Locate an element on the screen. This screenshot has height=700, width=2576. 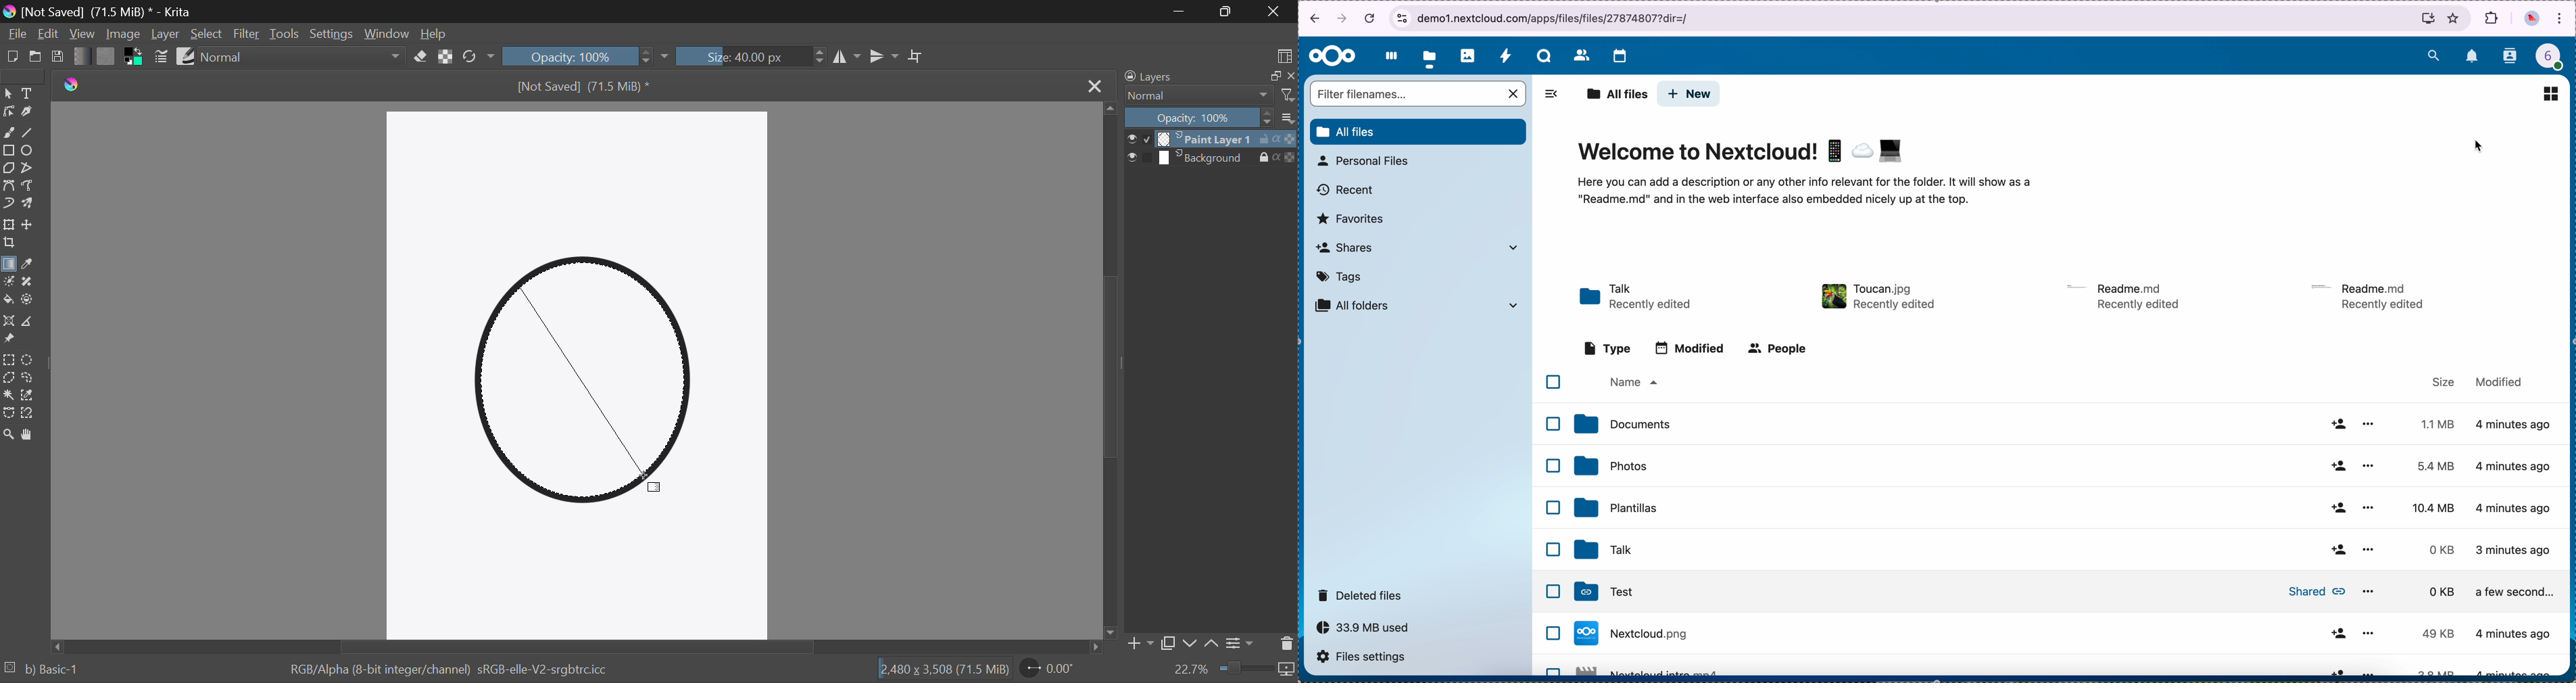
photos is located at coordinates (1468, 56).